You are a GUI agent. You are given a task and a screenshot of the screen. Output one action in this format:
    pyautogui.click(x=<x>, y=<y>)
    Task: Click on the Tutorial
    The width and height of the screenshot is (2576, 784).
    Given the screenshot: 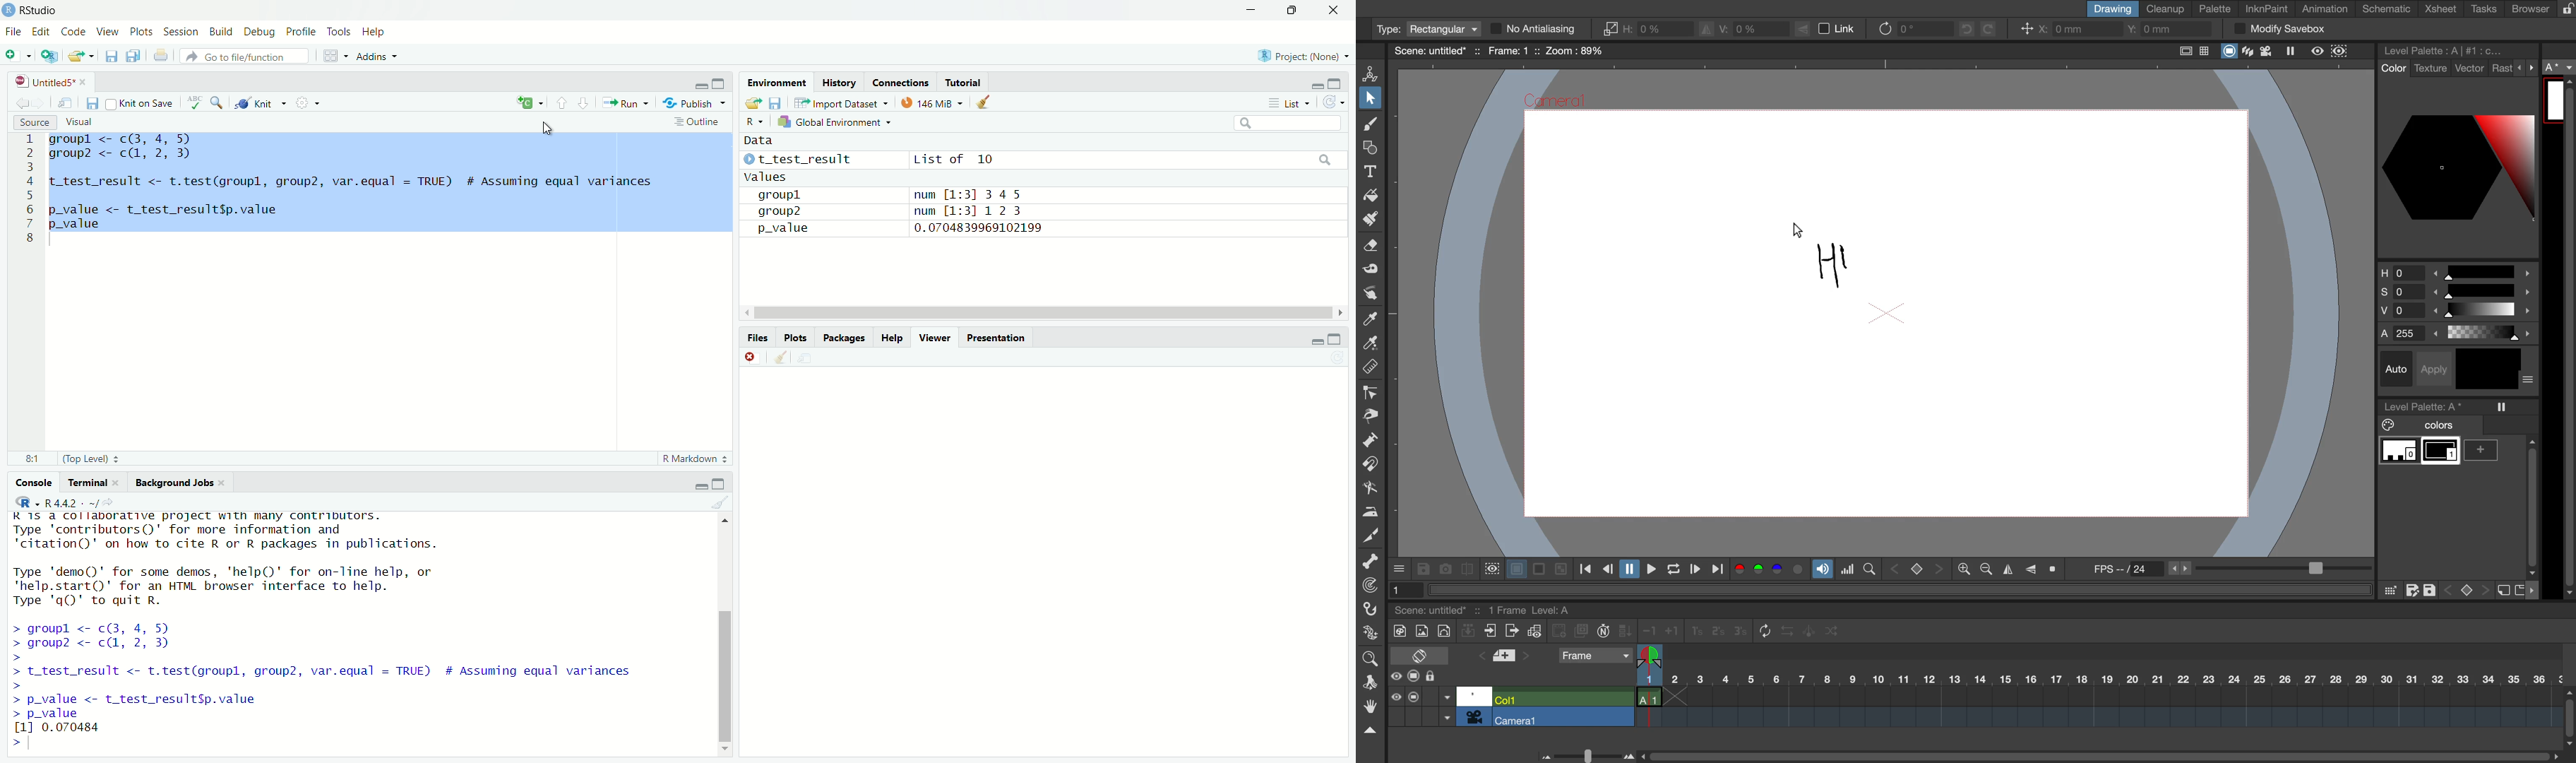 What is the action you would take?
    pyautogui.click(x=967, y=83)
    